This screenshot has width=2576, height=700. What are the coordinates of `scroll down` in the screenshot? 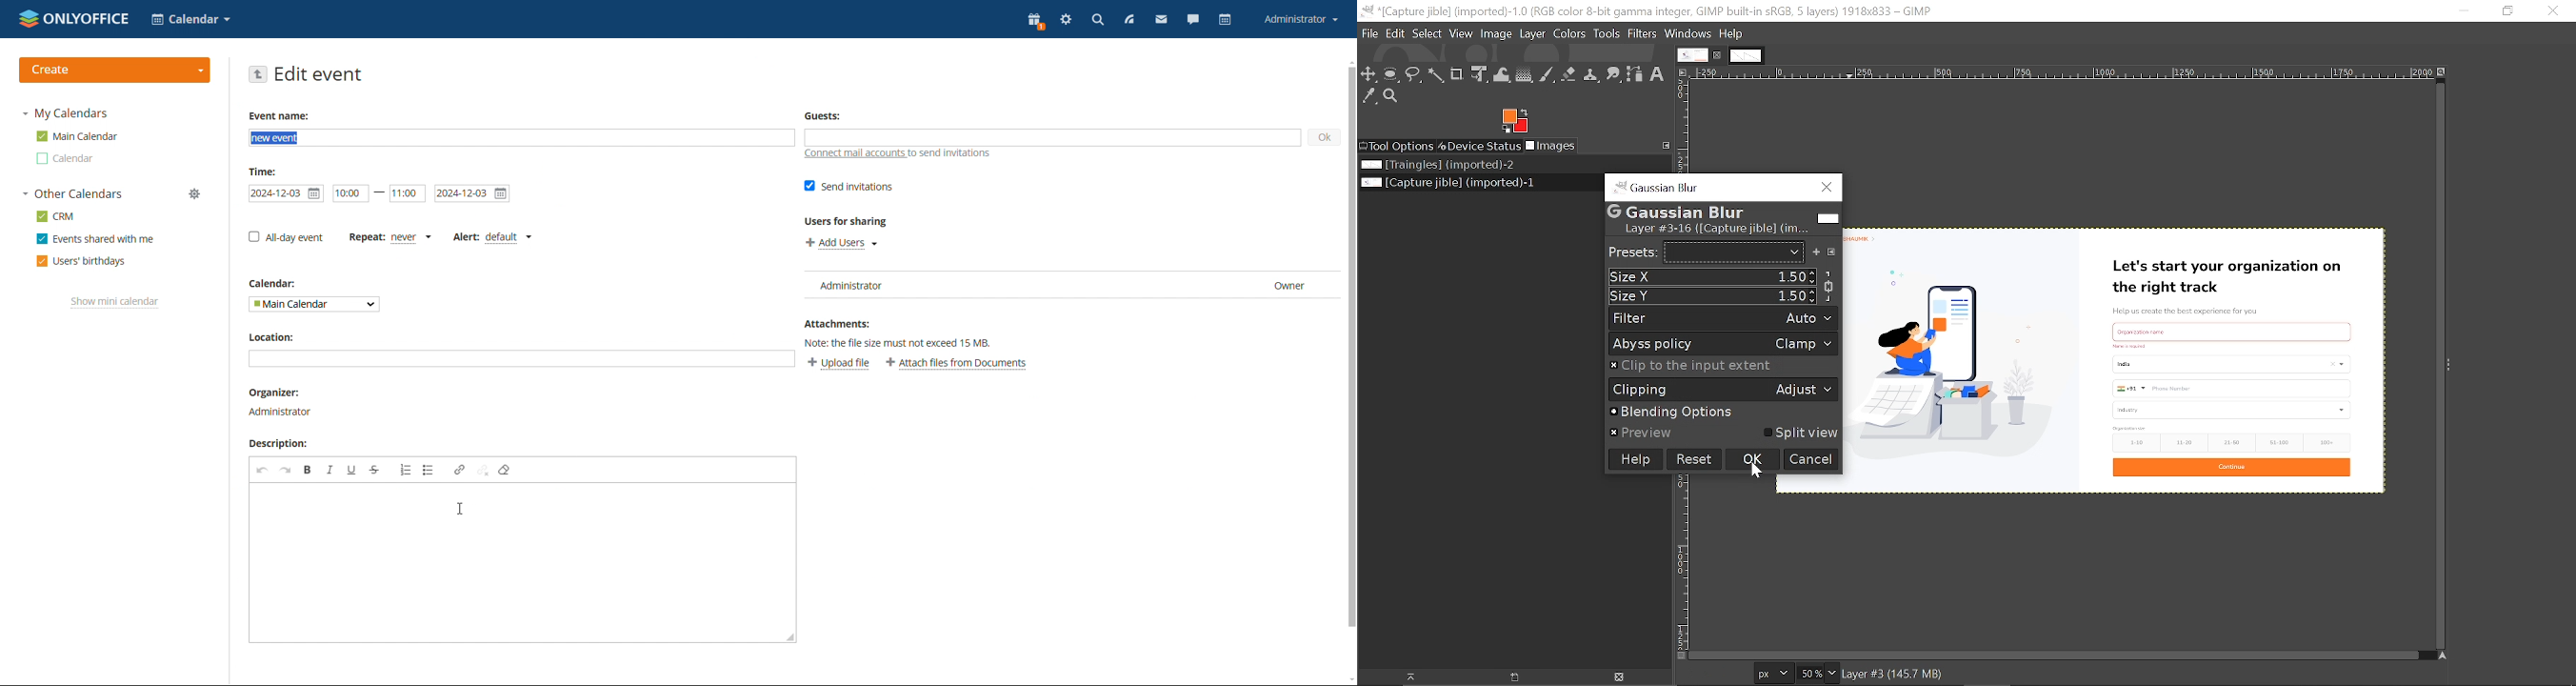 It's located at (1349, 680).